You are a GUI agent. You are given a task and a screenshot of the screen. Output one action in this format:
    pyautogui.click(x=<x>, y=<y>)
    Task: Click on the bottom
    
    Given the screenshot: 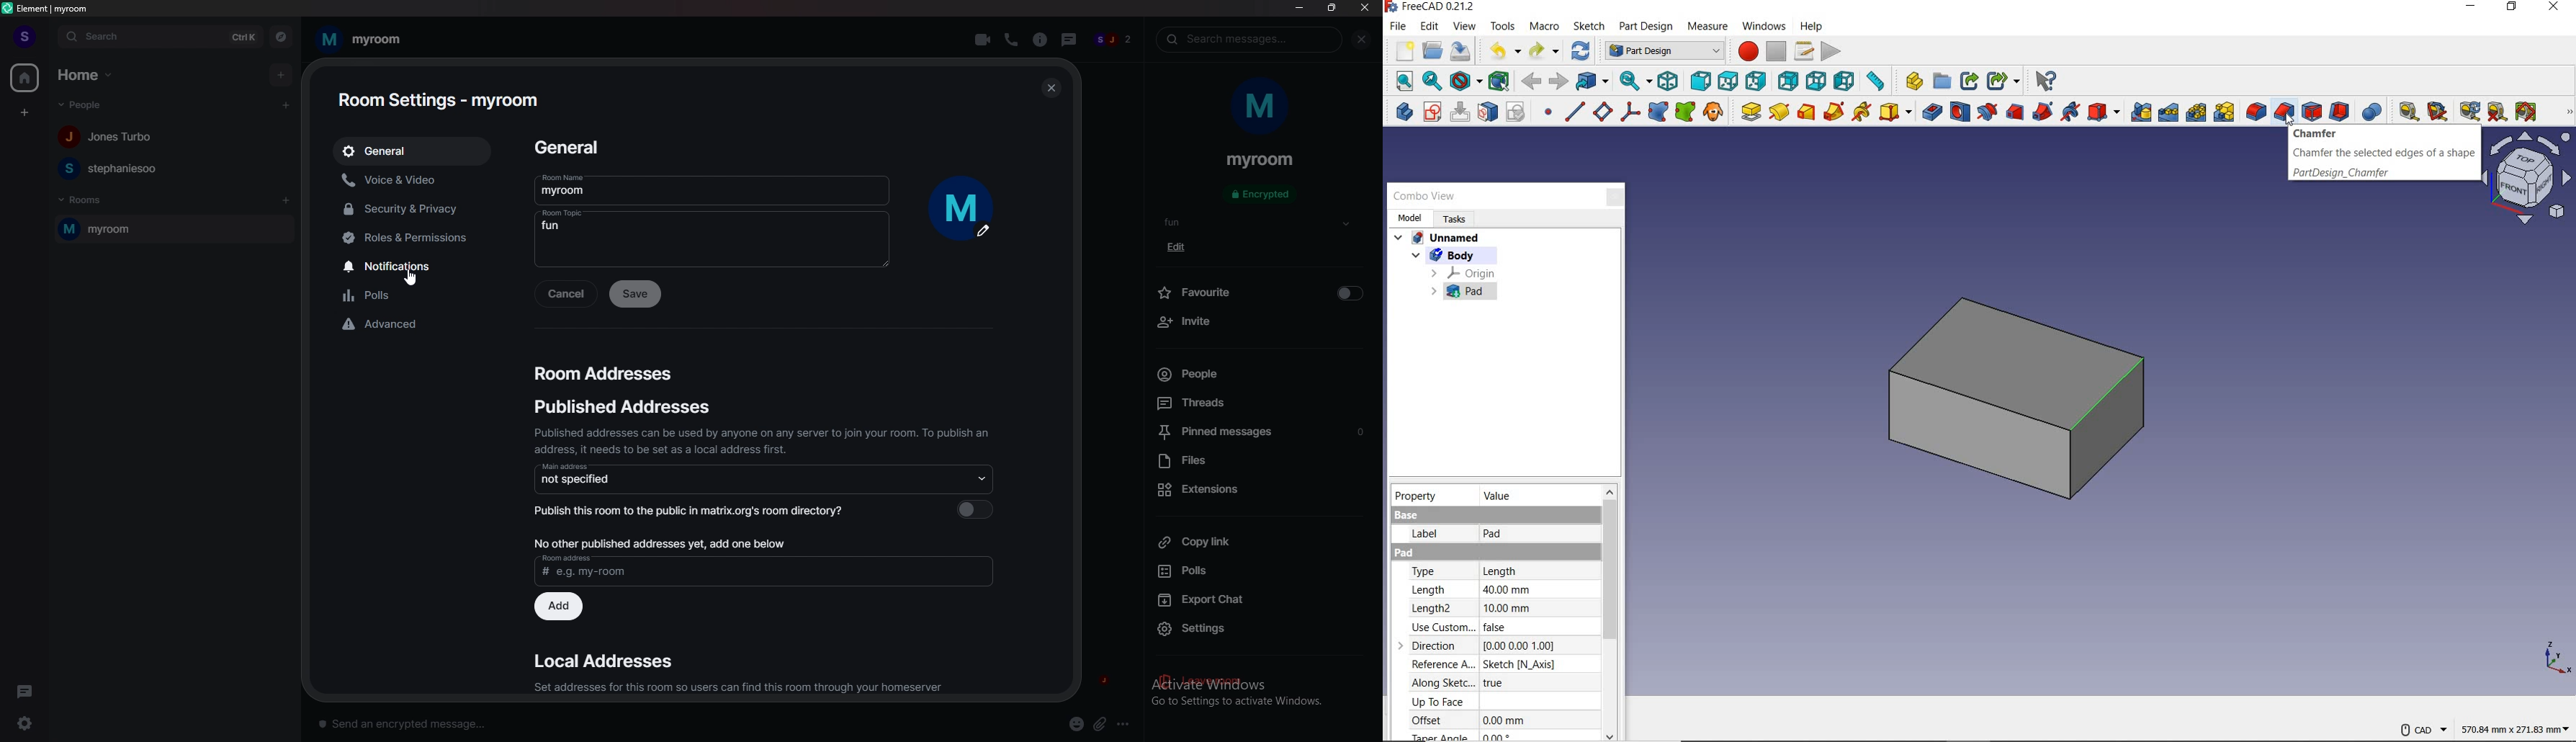 What is the action you would take?
    pyautogui.click(x=1817, y=80)
    